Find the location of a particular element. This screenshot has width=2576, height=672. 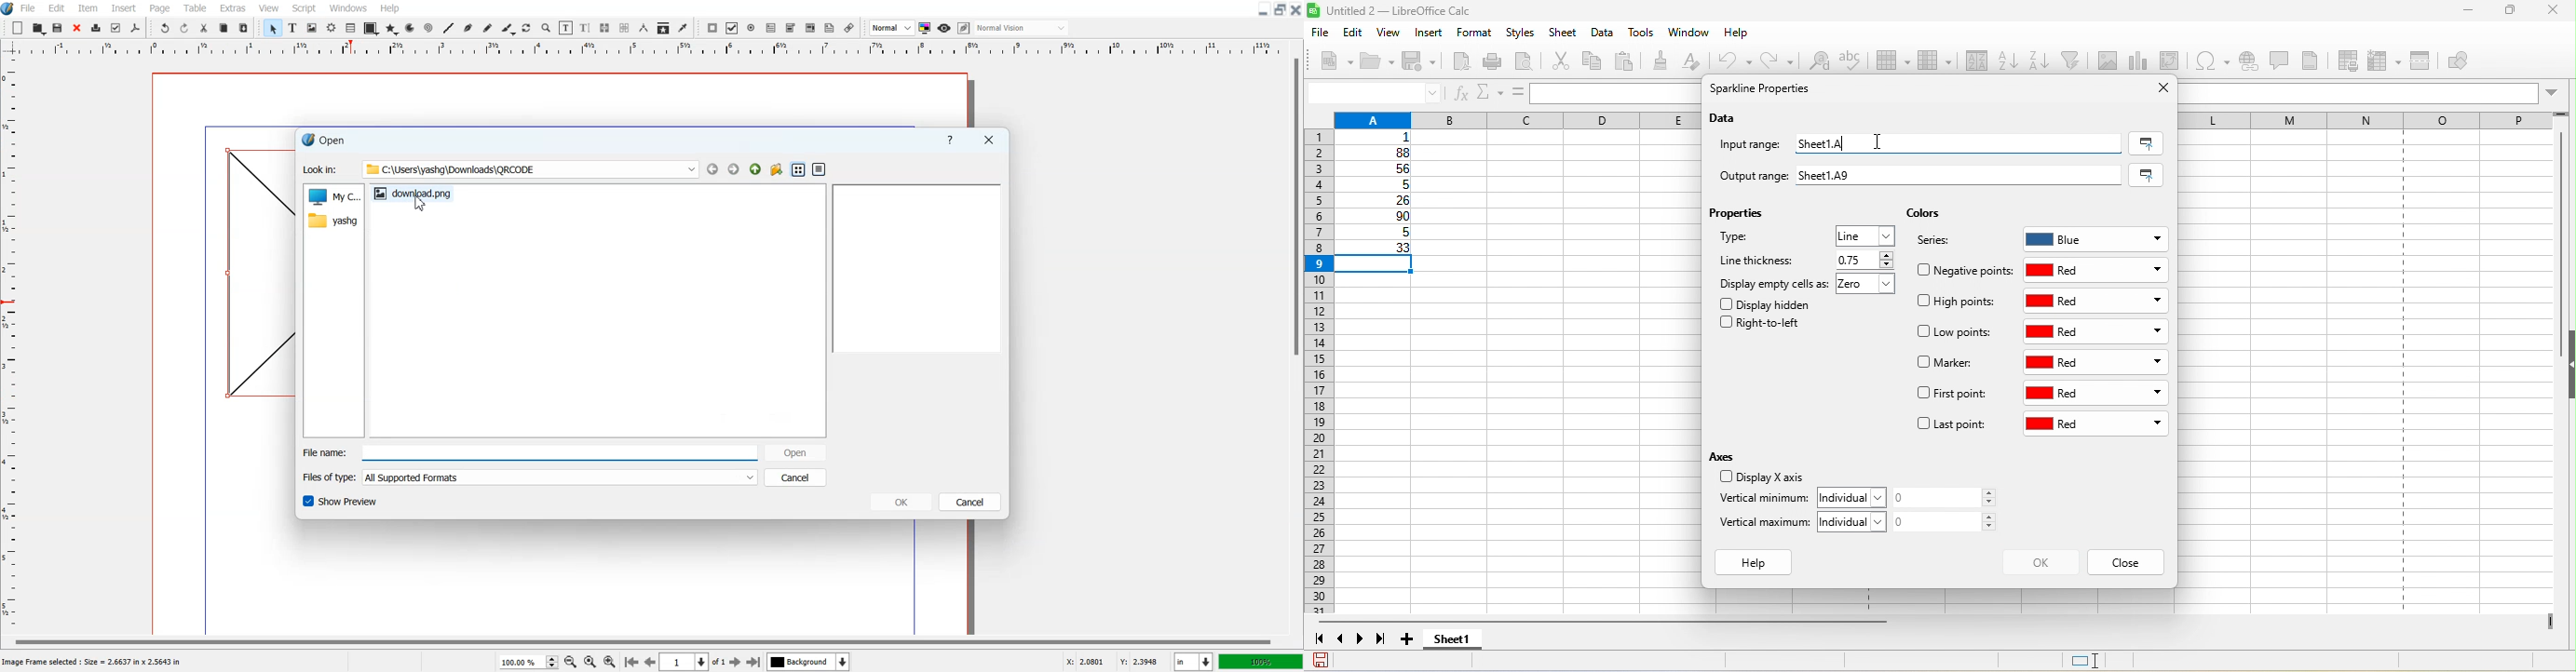

sheet 1 a is located at coordinates (1960, 142).